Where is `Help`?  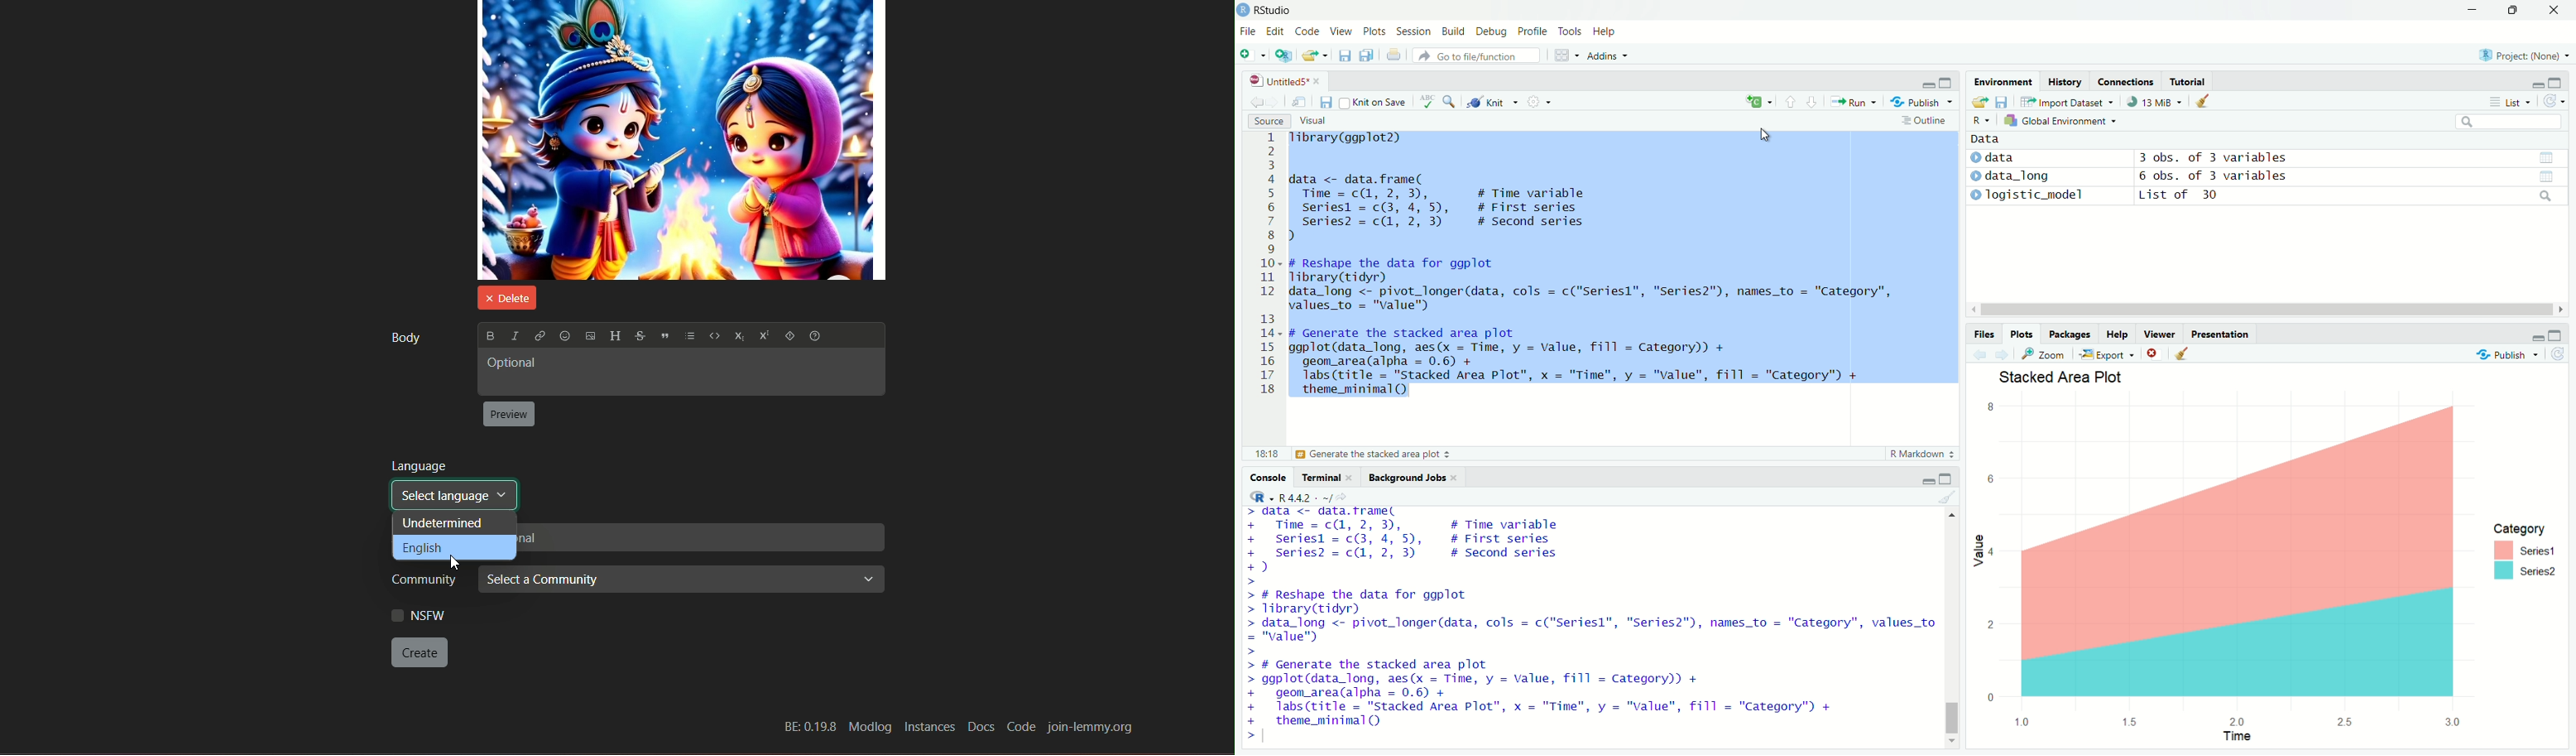
Help is located at coordinates (1605, 32).